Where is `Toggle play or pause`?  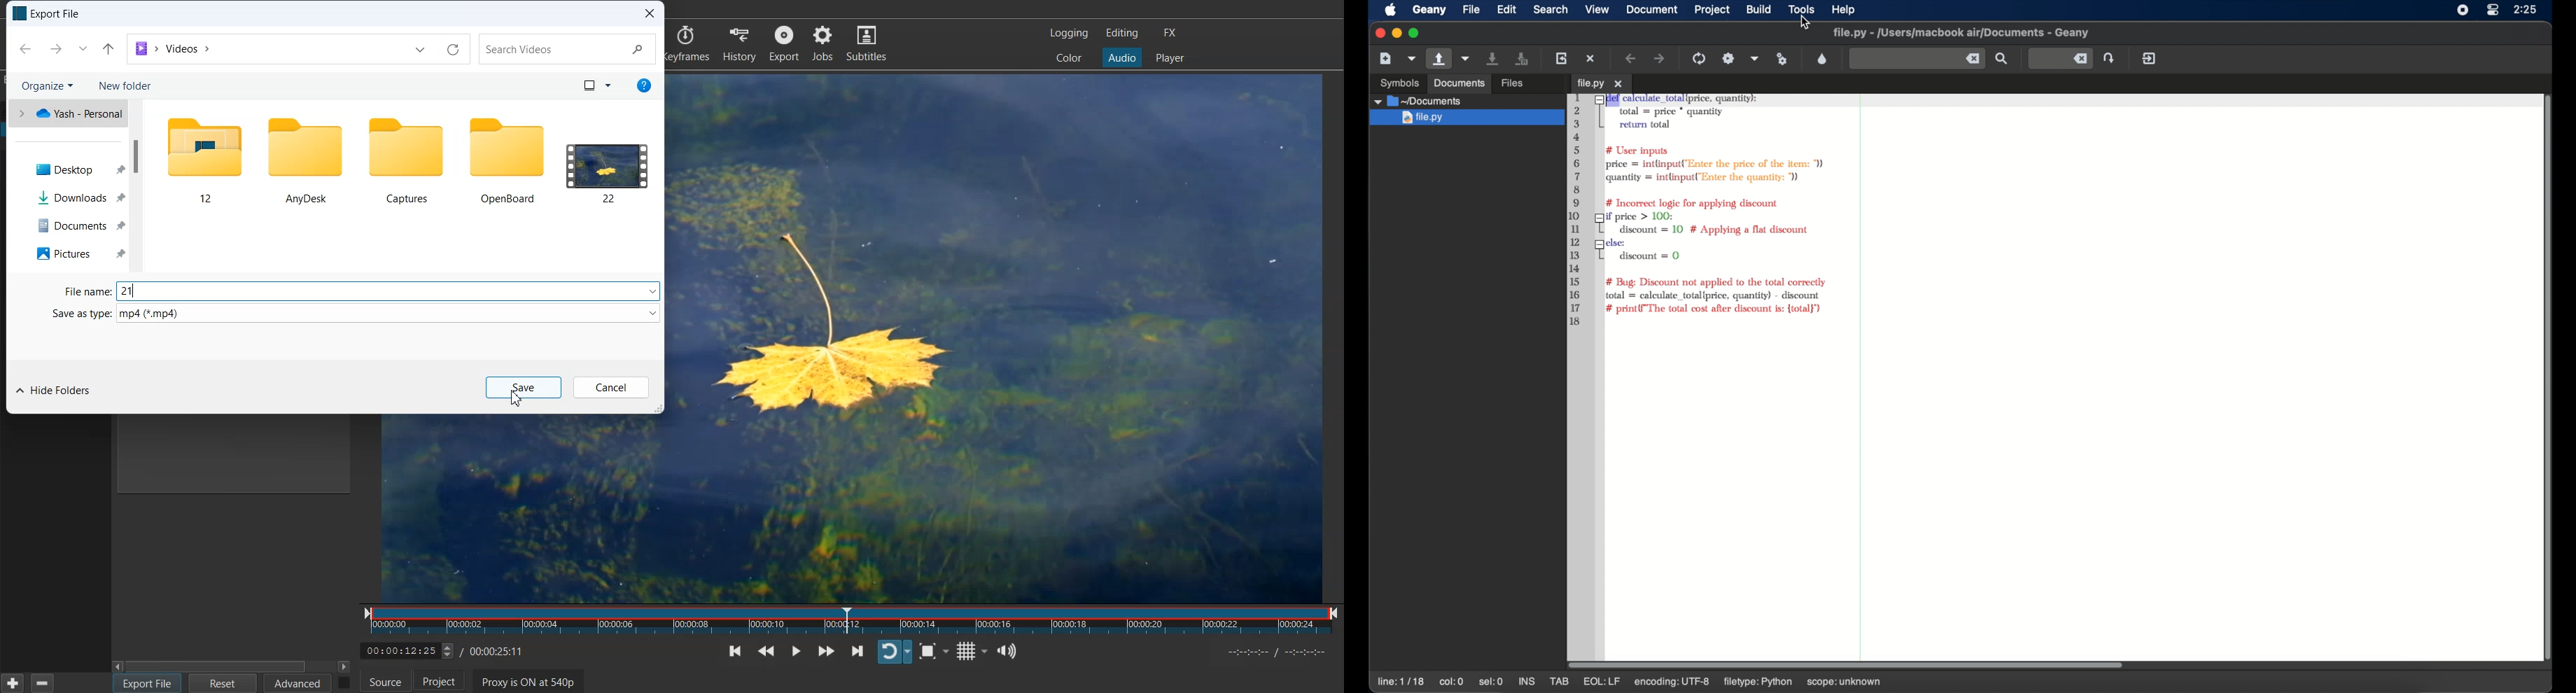 Toggle play or pause is located at coordinates (800, 651).